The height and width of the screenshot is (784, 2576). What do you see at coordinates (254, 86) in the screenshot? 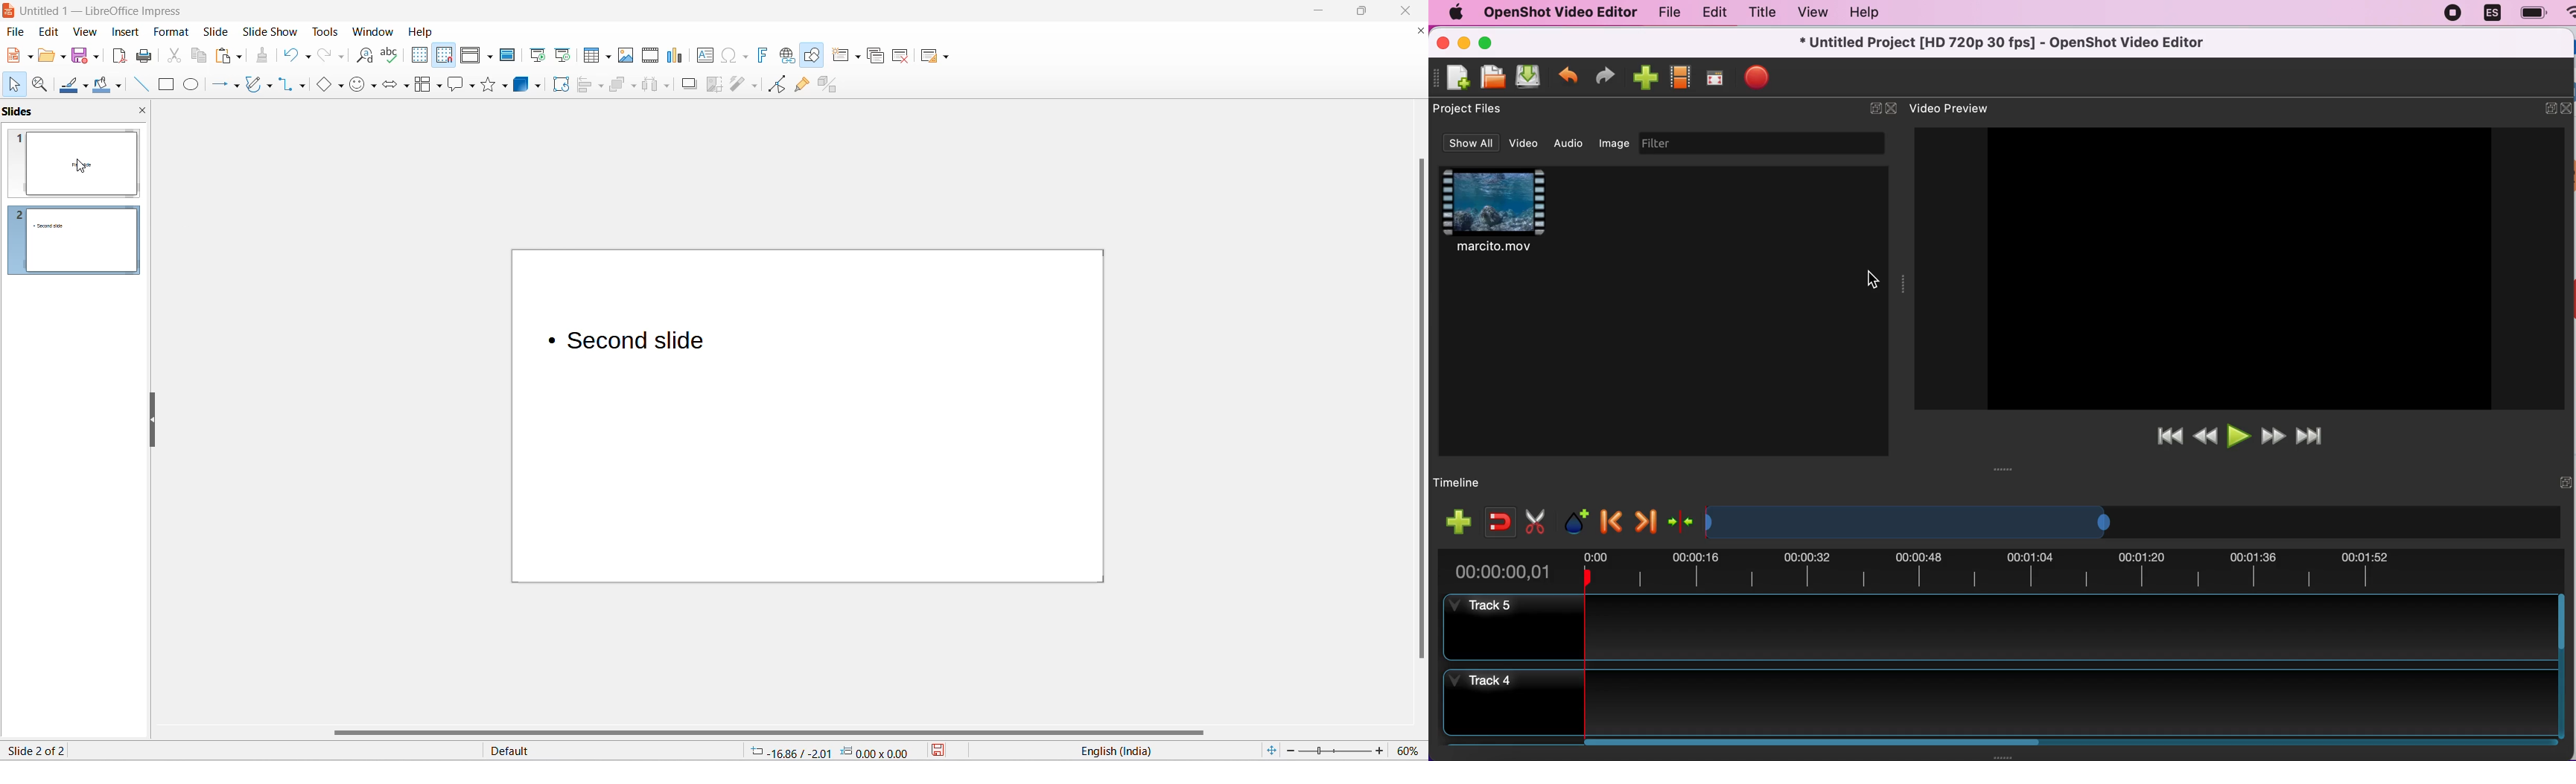
I see `curve and polygons` at bounding box center [254, 86].